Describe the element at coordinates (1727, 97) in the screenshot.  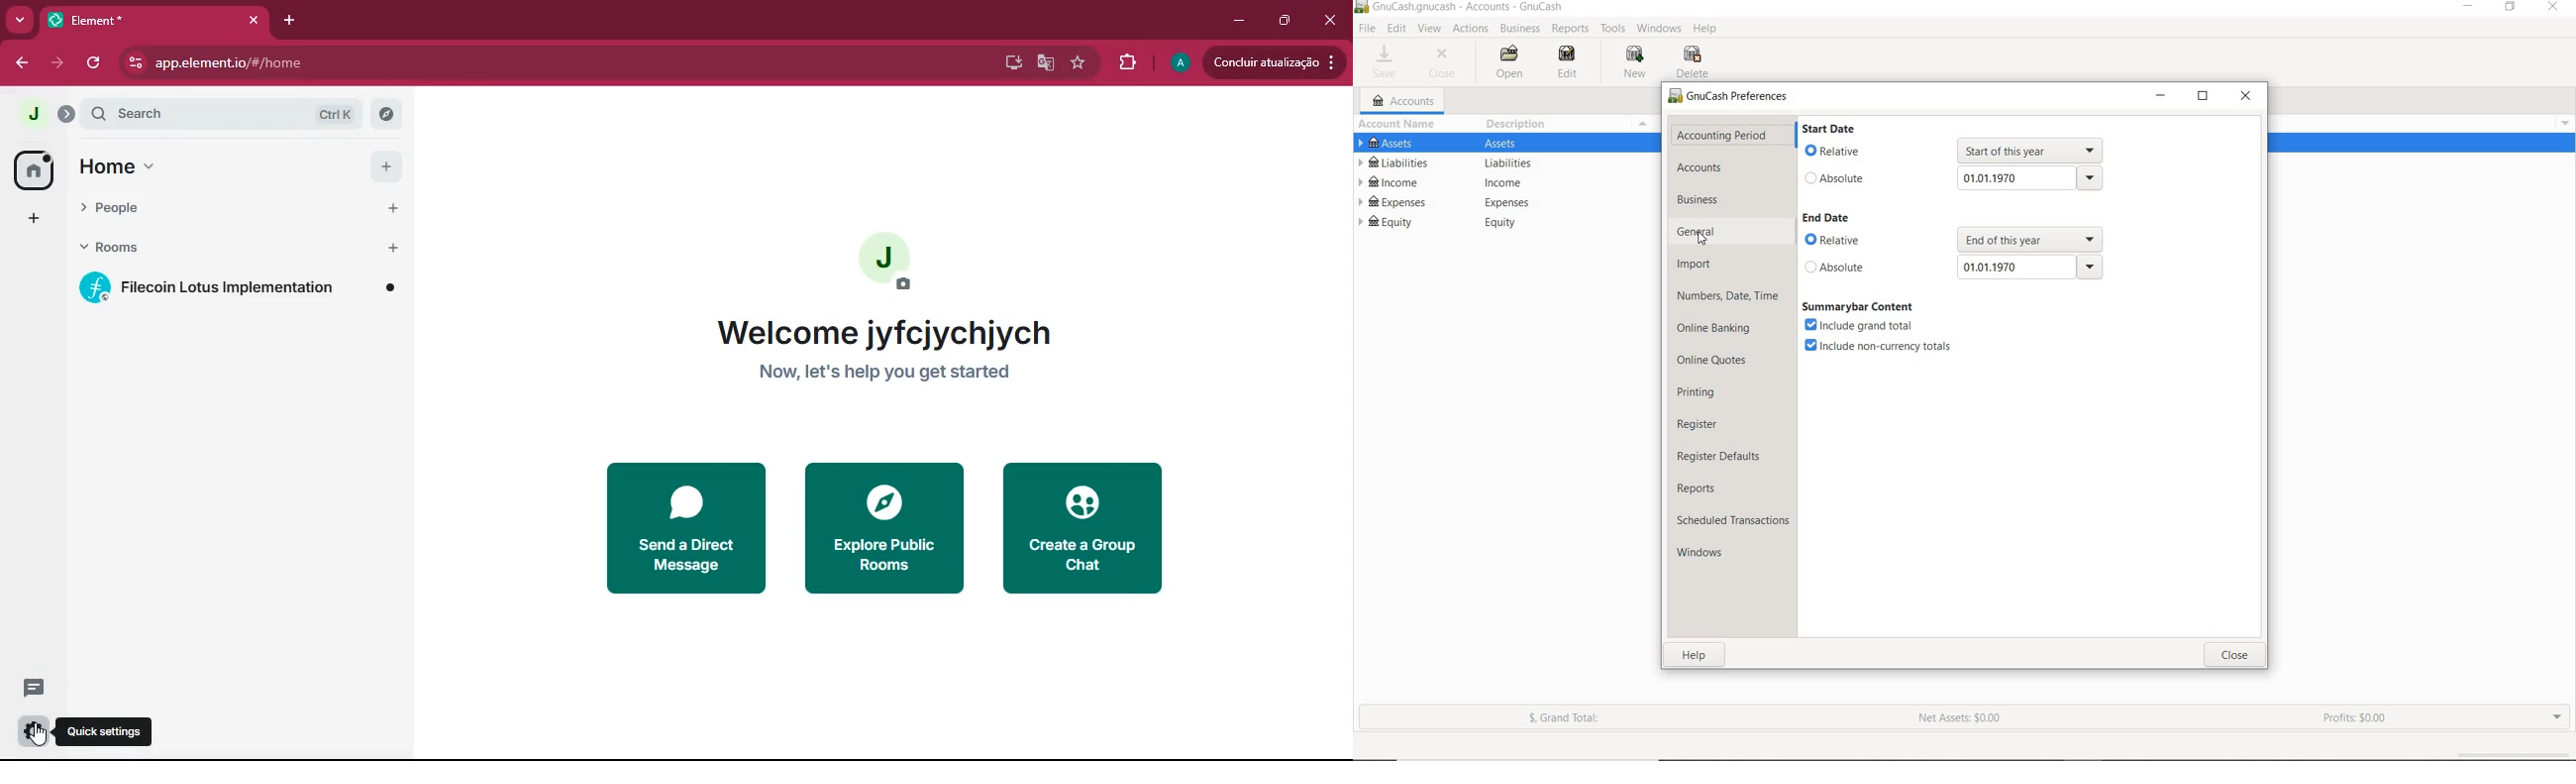
I see `PREFERENCES` at that location.